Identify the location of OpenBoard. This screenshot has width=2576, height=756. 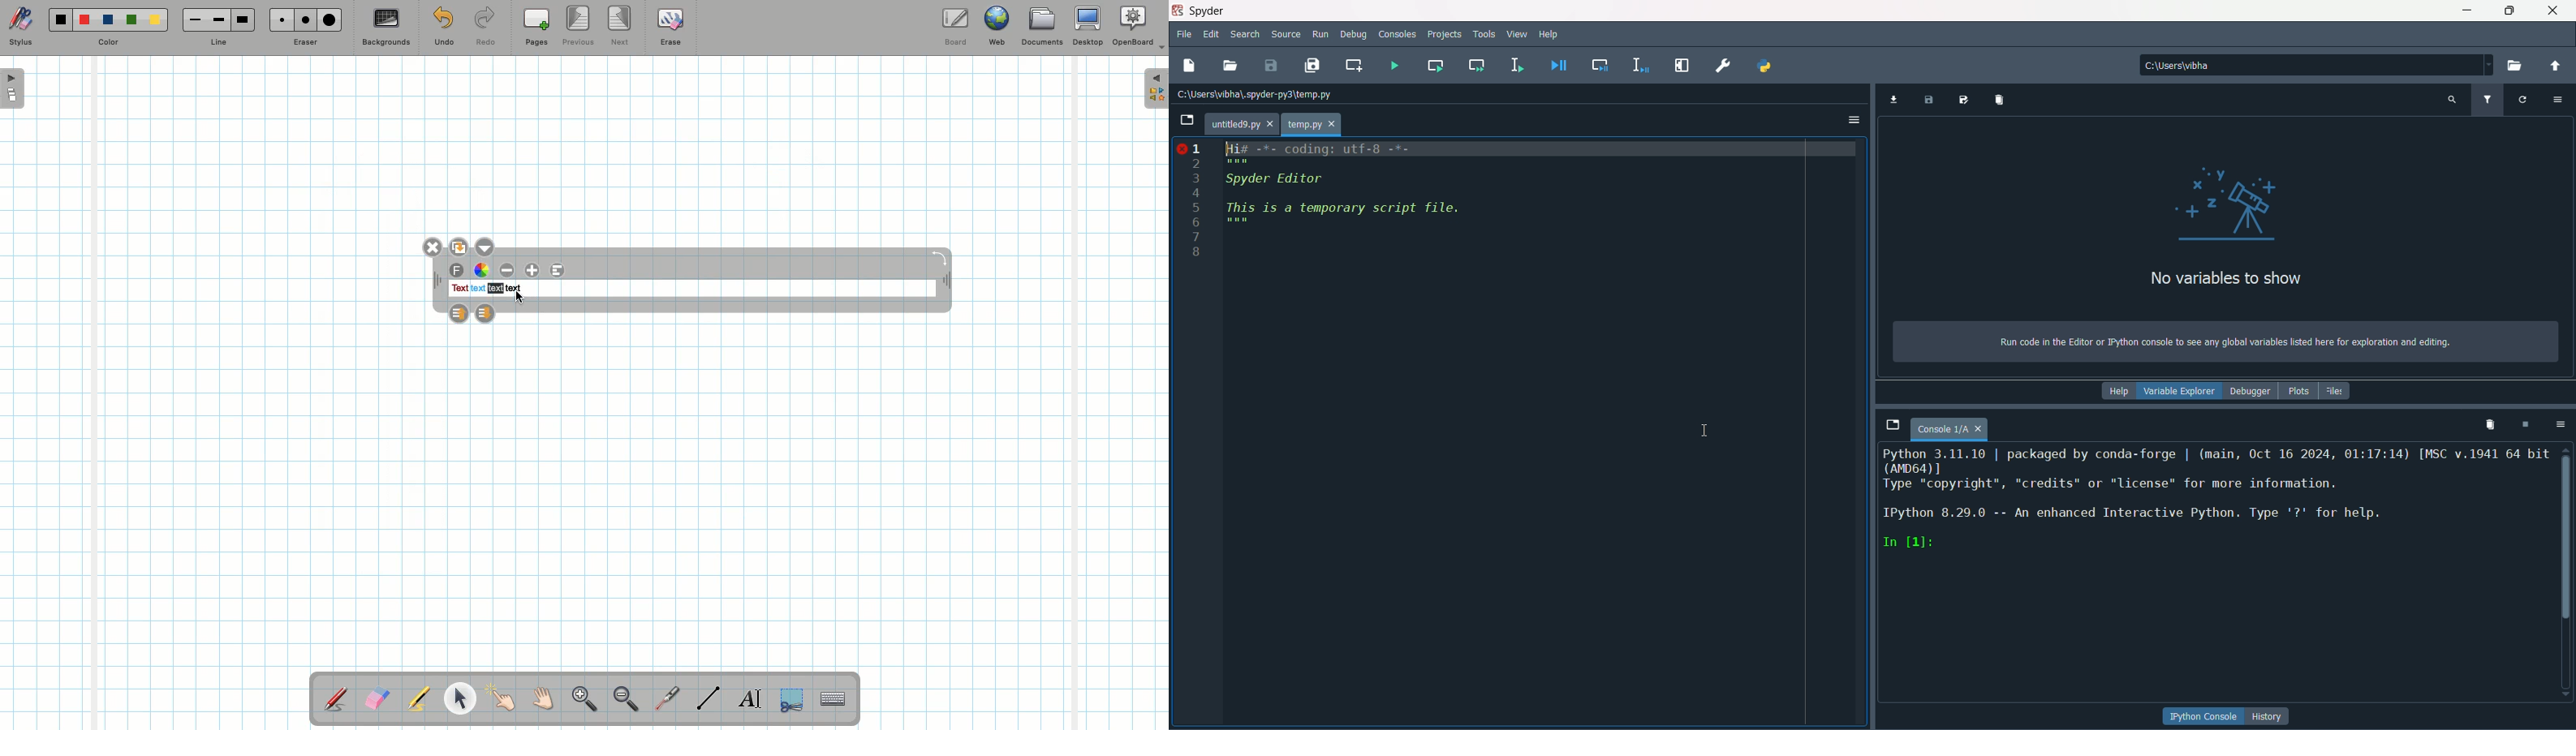
(1139, 26).